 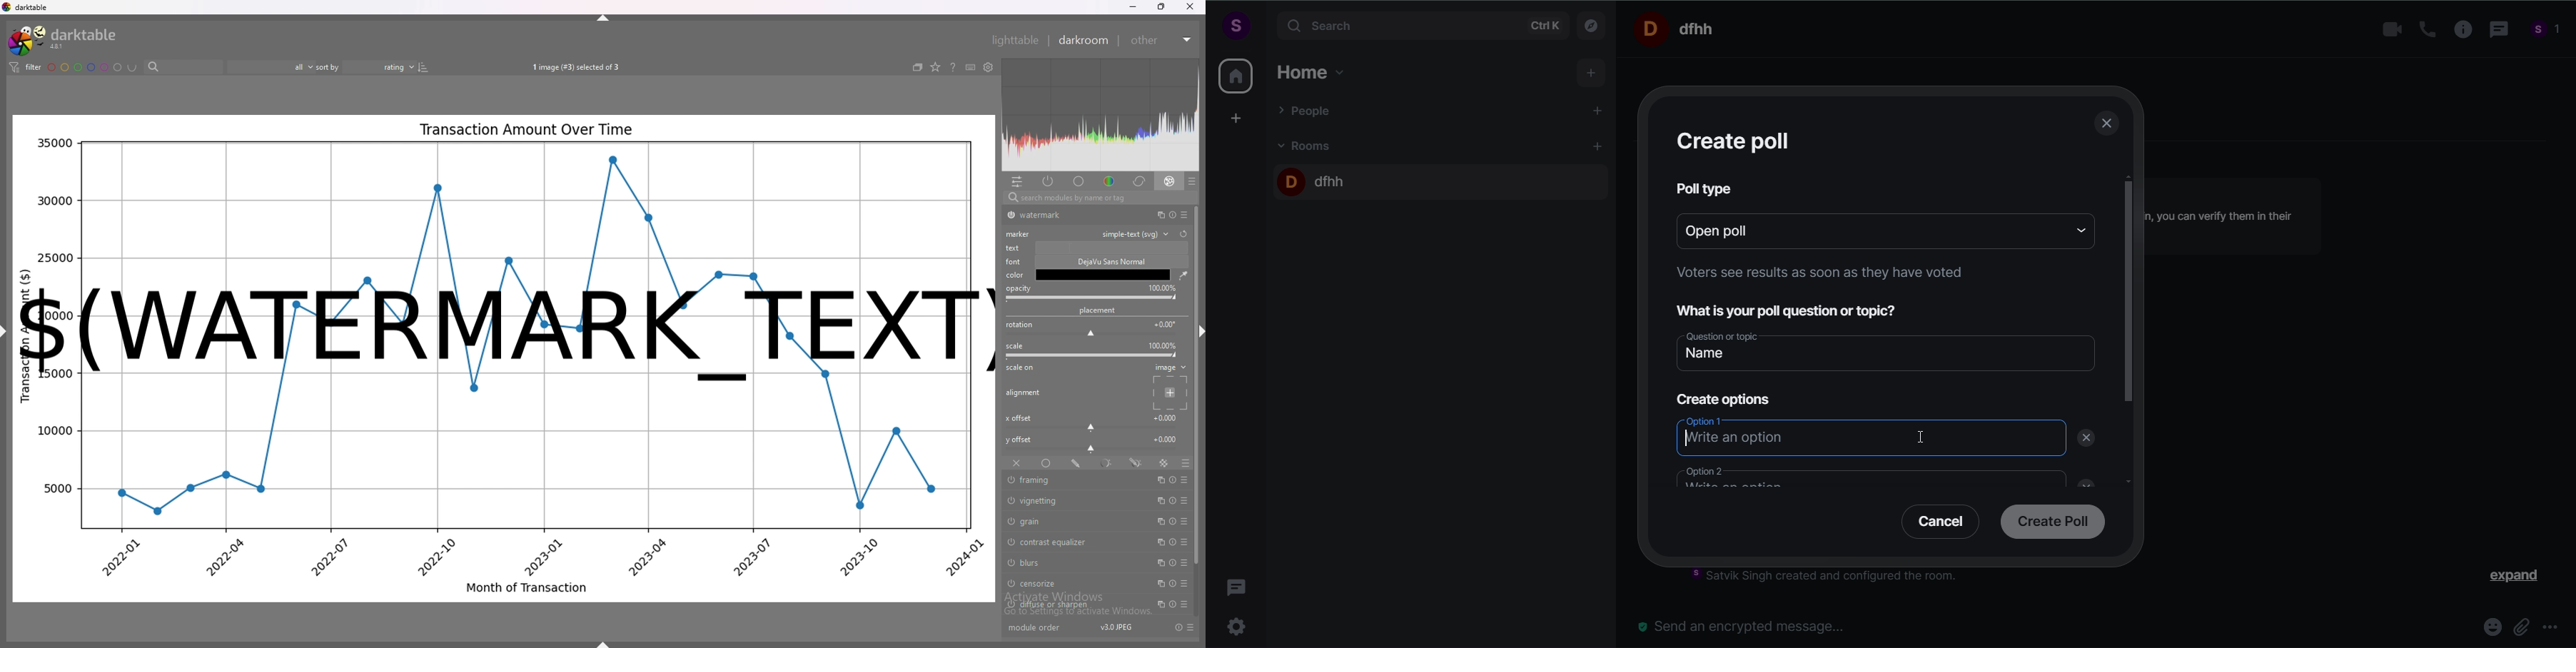 I want to click on change type of overlays, so click(x=936, y=68).